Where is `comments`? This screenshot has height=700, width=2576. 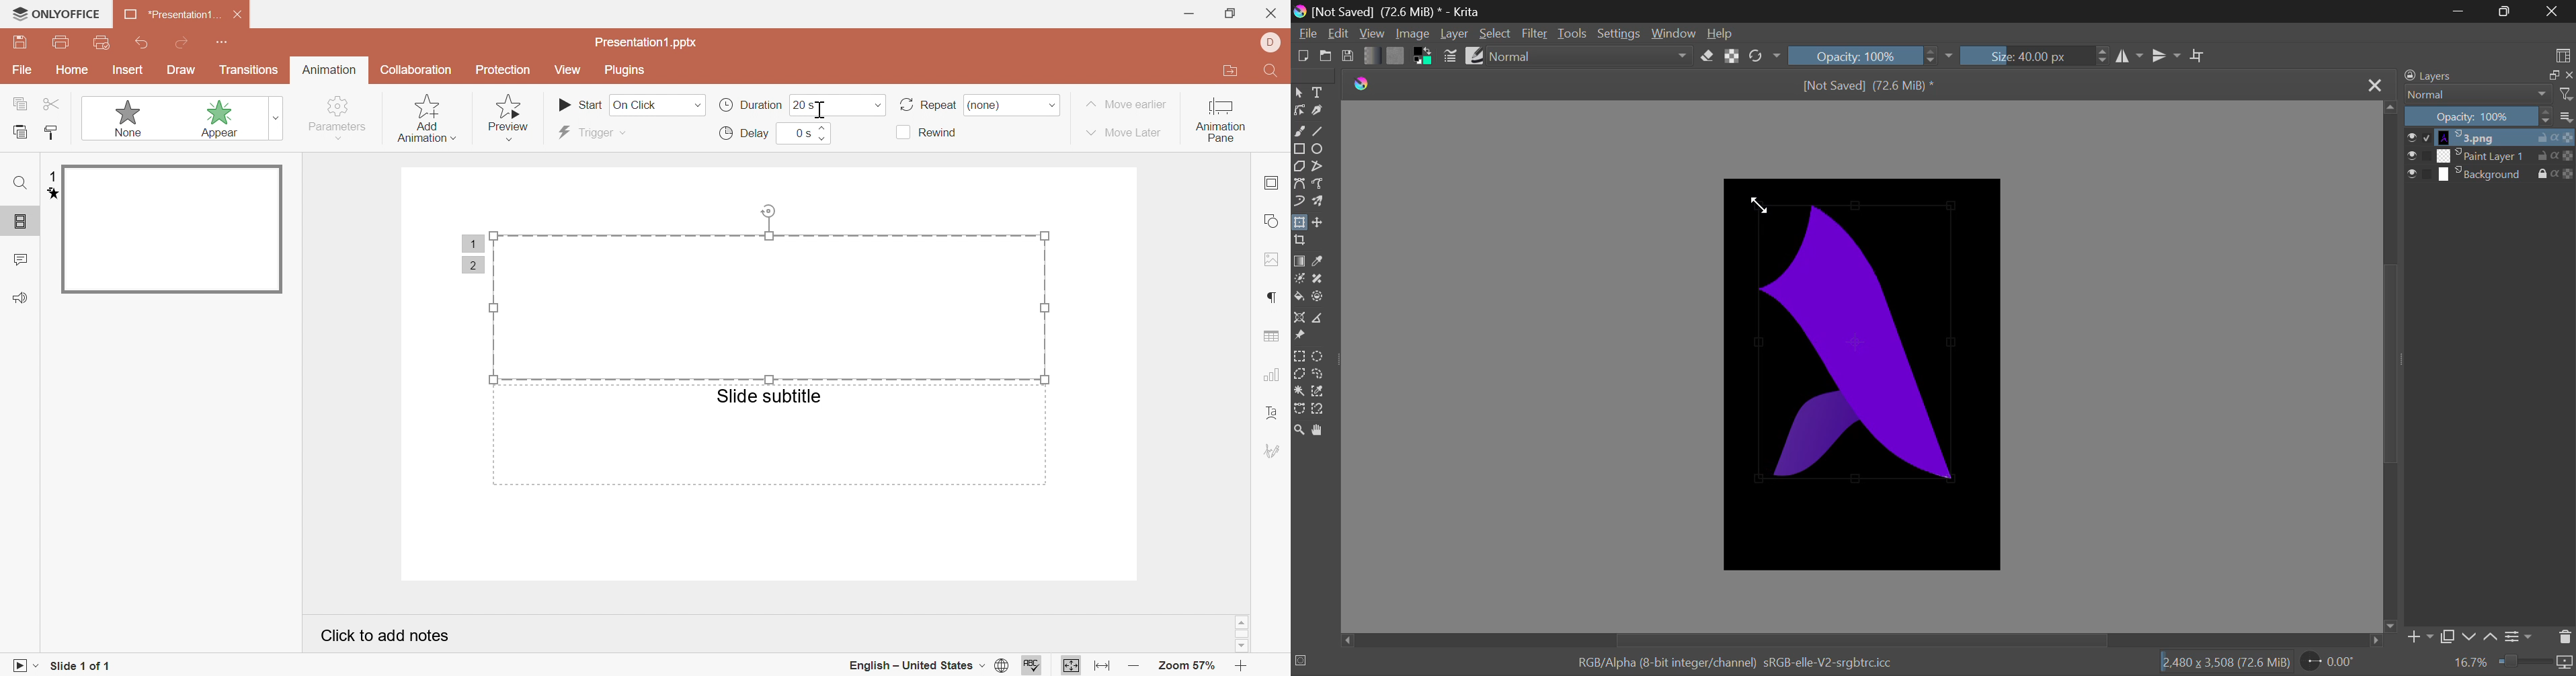
comments is located at coordinates (19, 258).